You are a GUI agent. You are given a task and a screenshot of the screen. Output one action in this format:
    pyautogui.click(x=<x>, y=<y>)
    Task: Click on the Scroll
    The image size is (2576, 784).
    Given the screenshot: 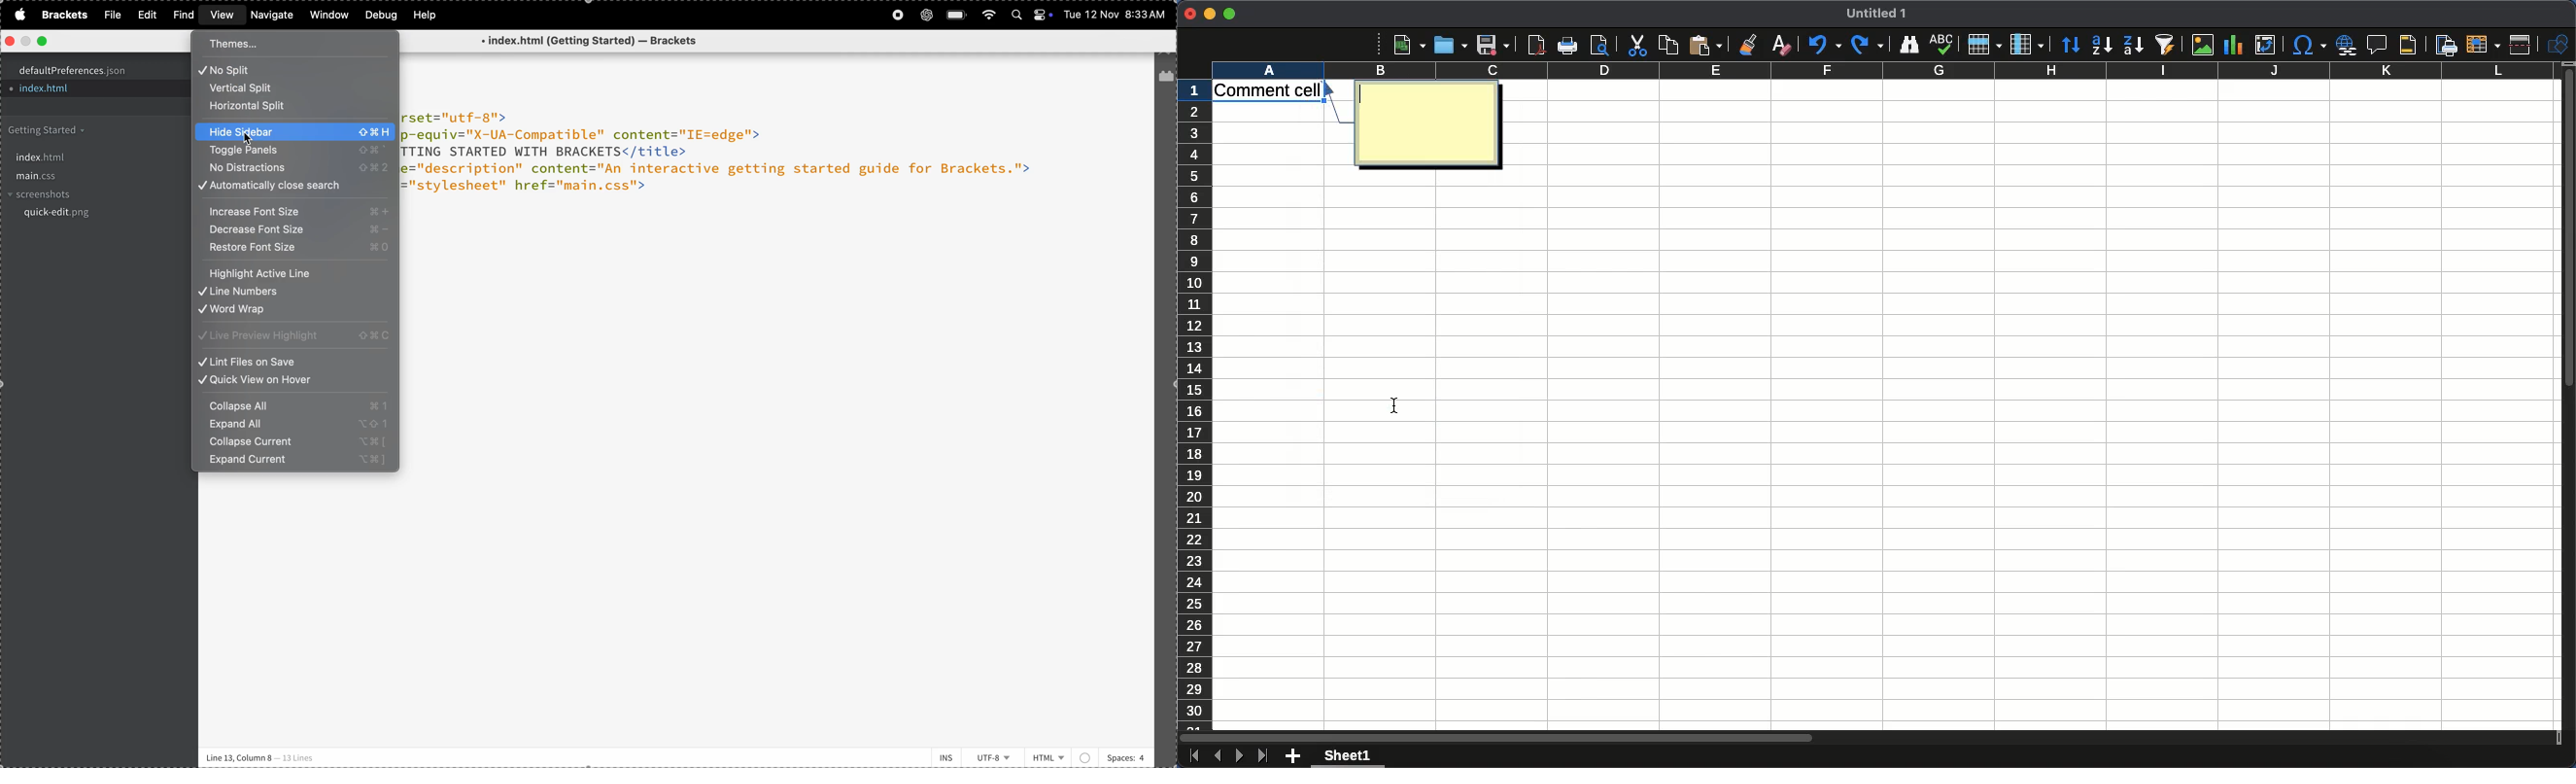 What is the action you would take?
    pyautogui.click(x=2567, y=391)
    